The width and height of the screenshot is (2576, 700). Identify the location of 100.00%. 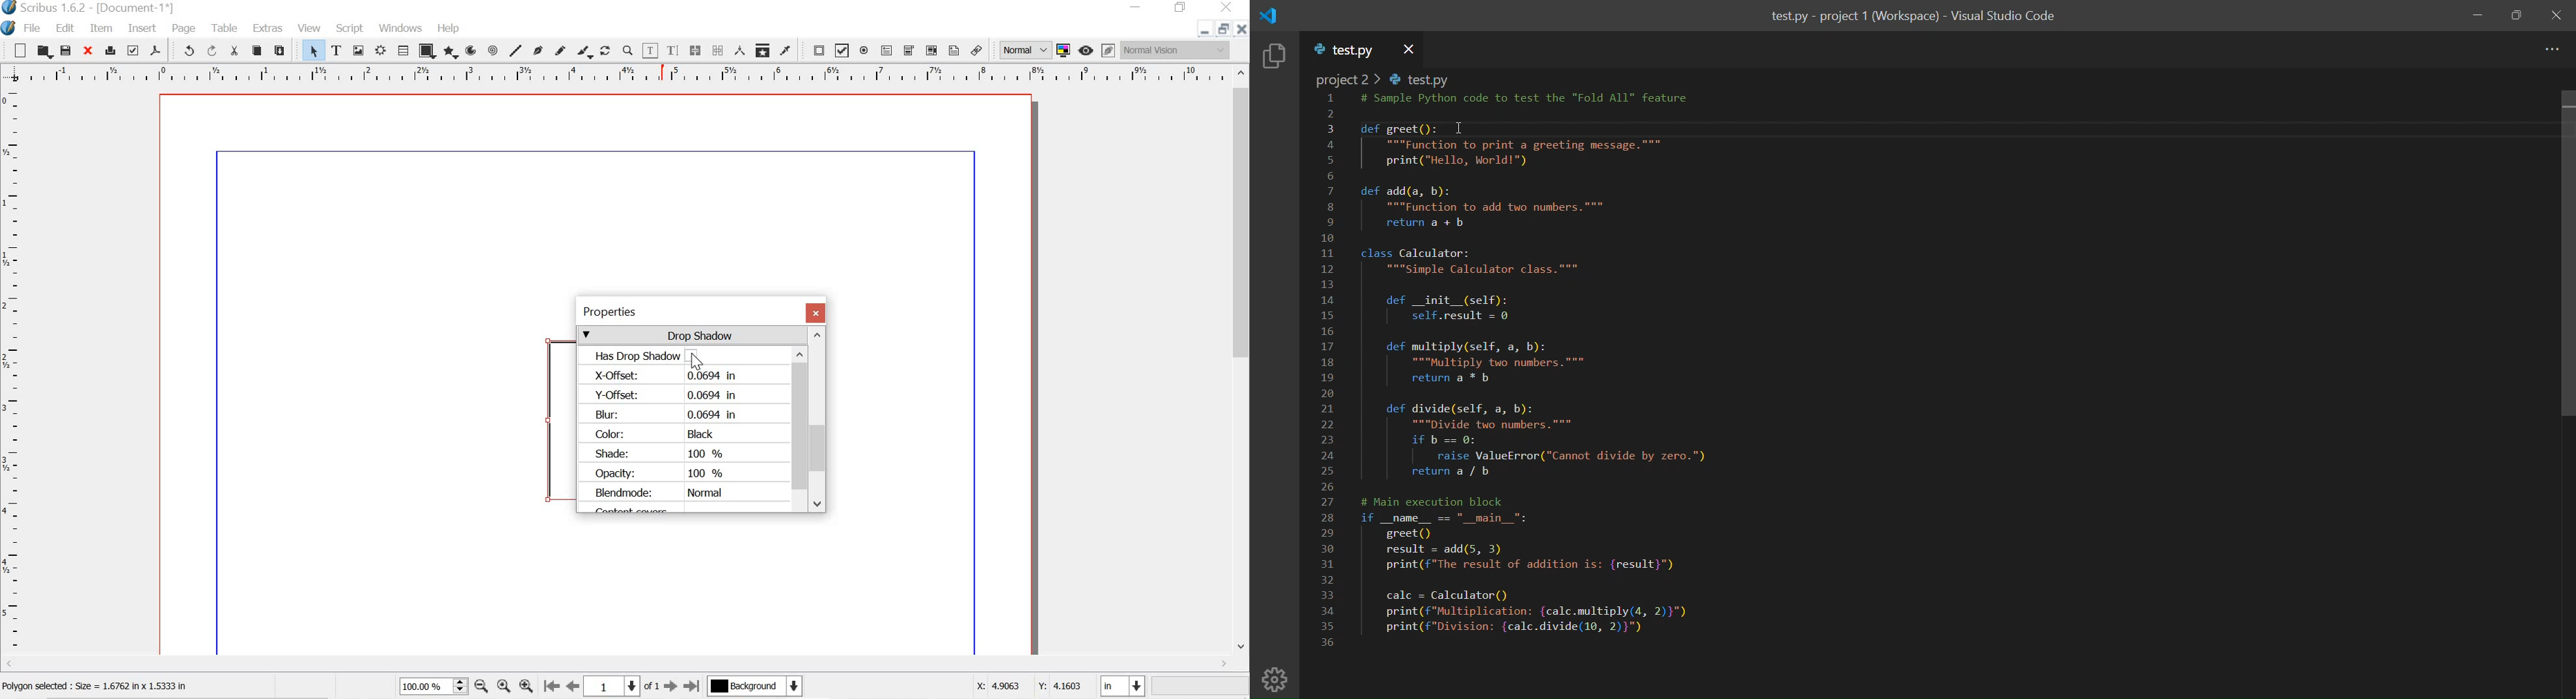
(420, 689).